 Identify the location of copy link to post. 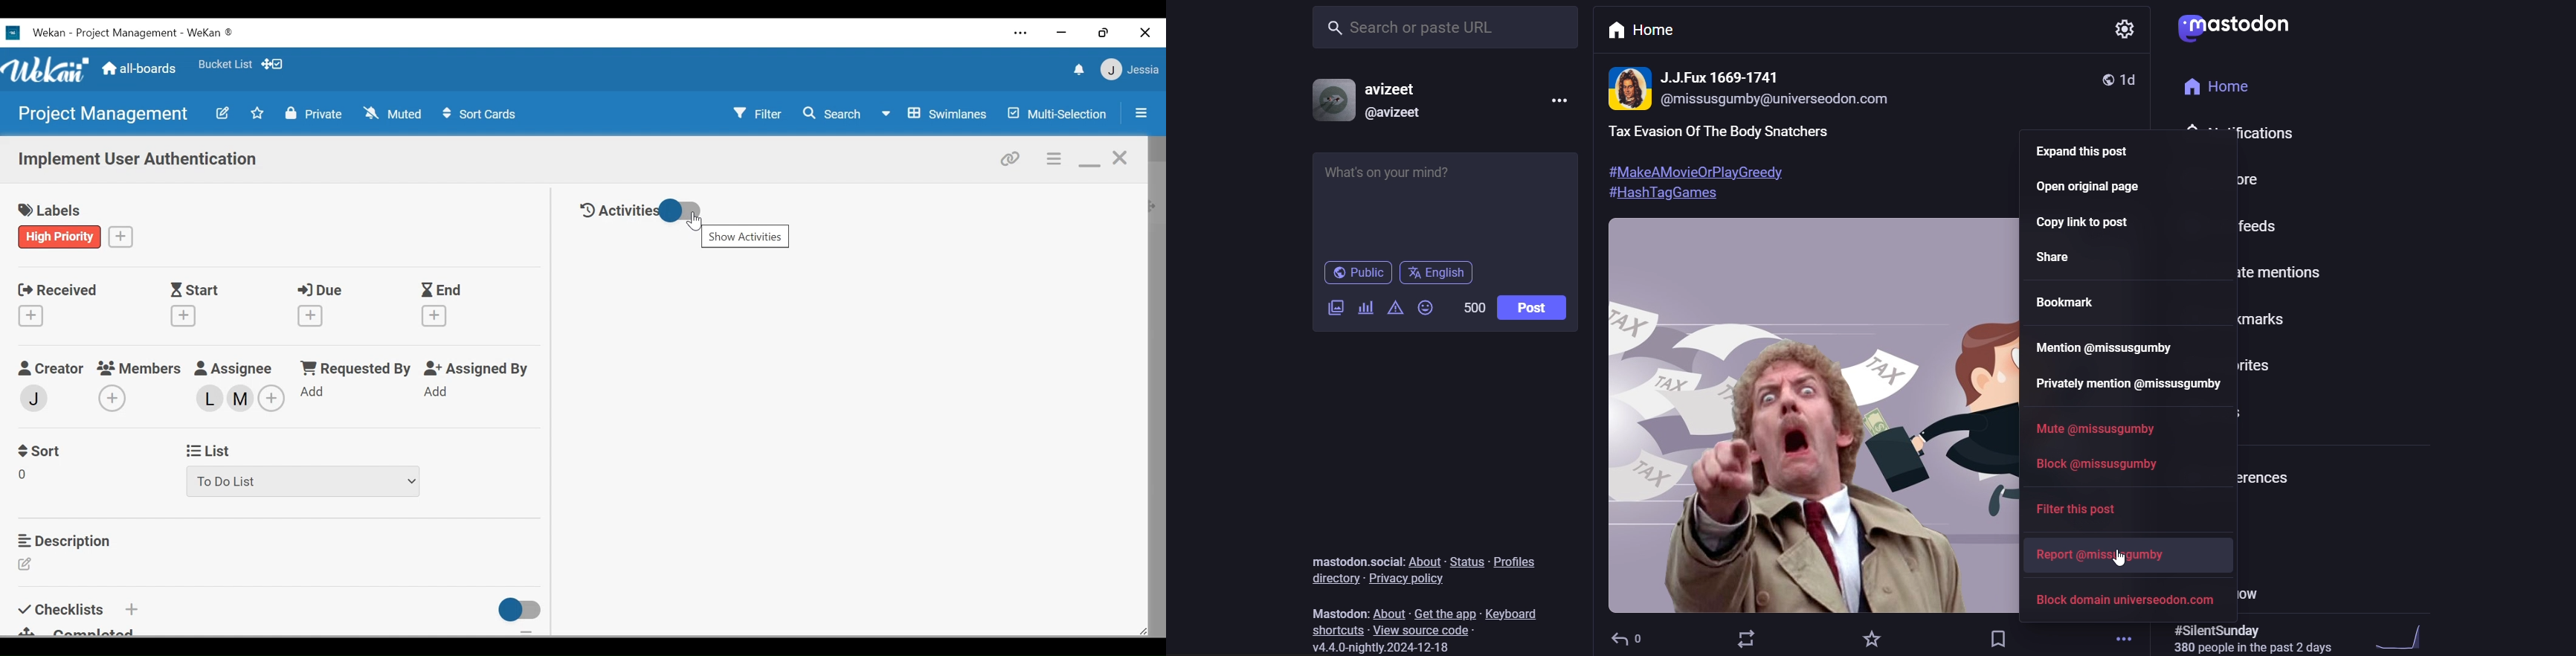
(2084, 221).